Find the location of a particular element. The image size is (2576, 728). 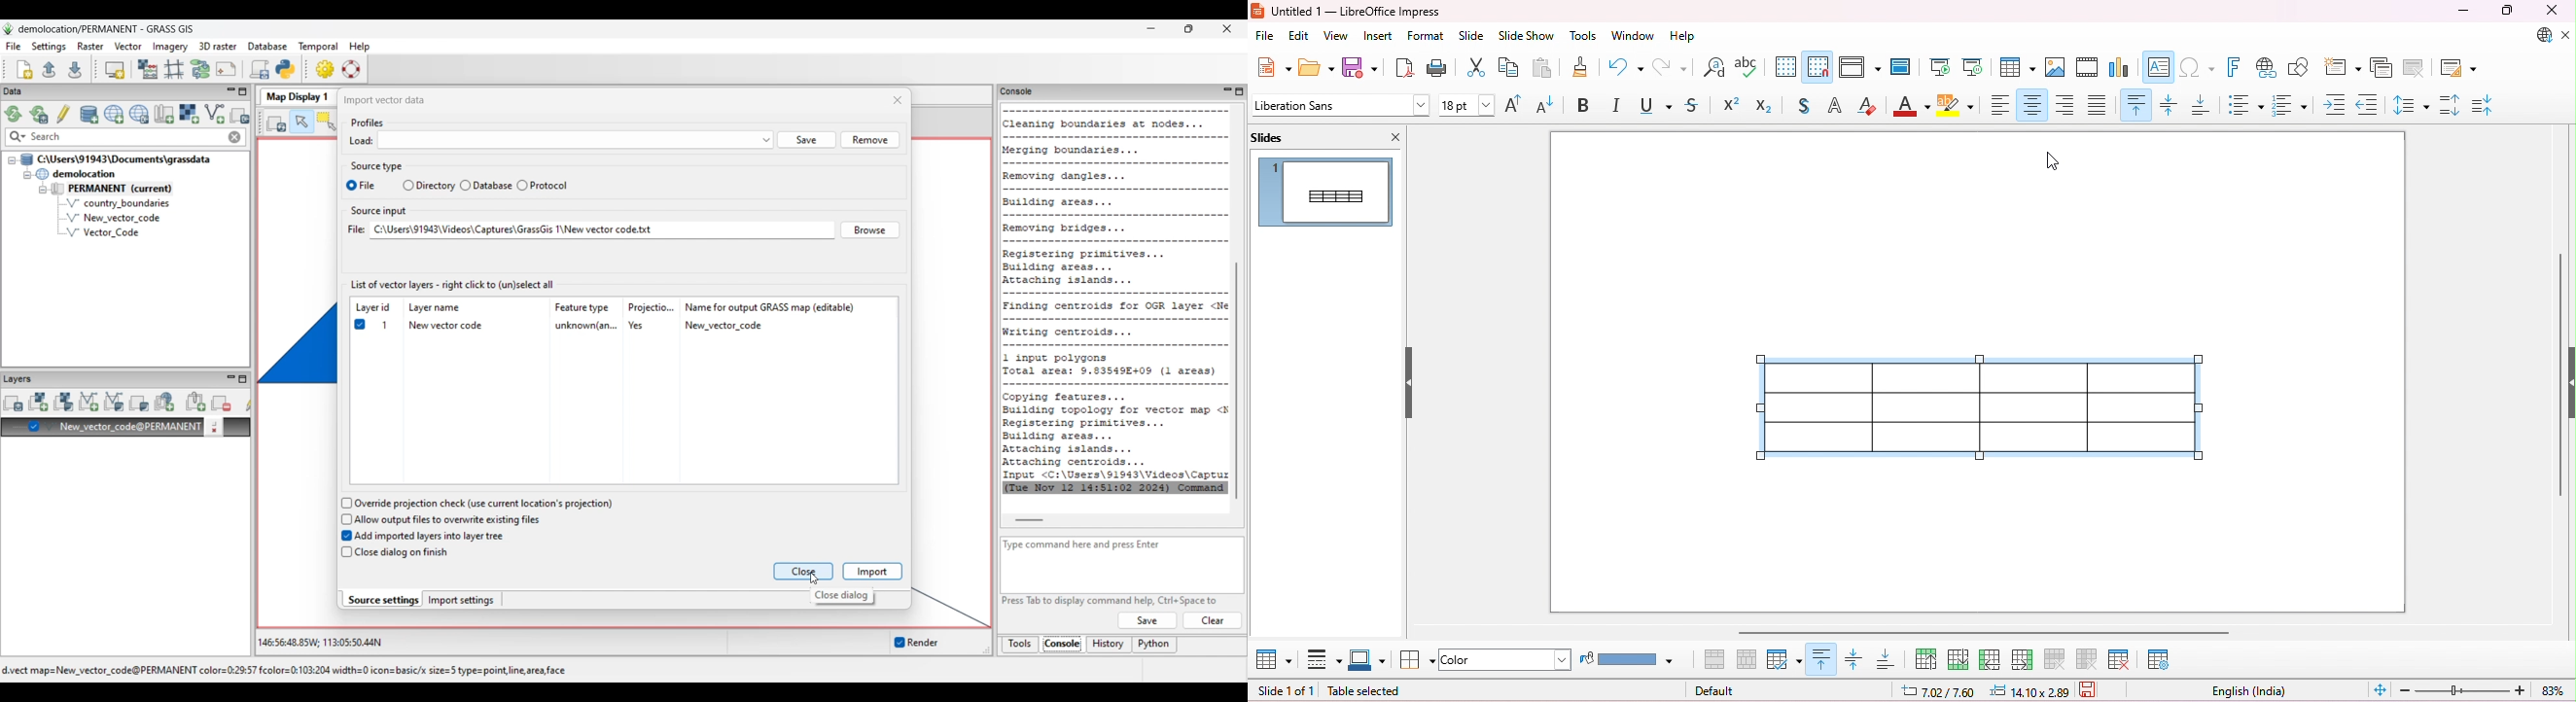

clone is located at coordinates (1580, 66).